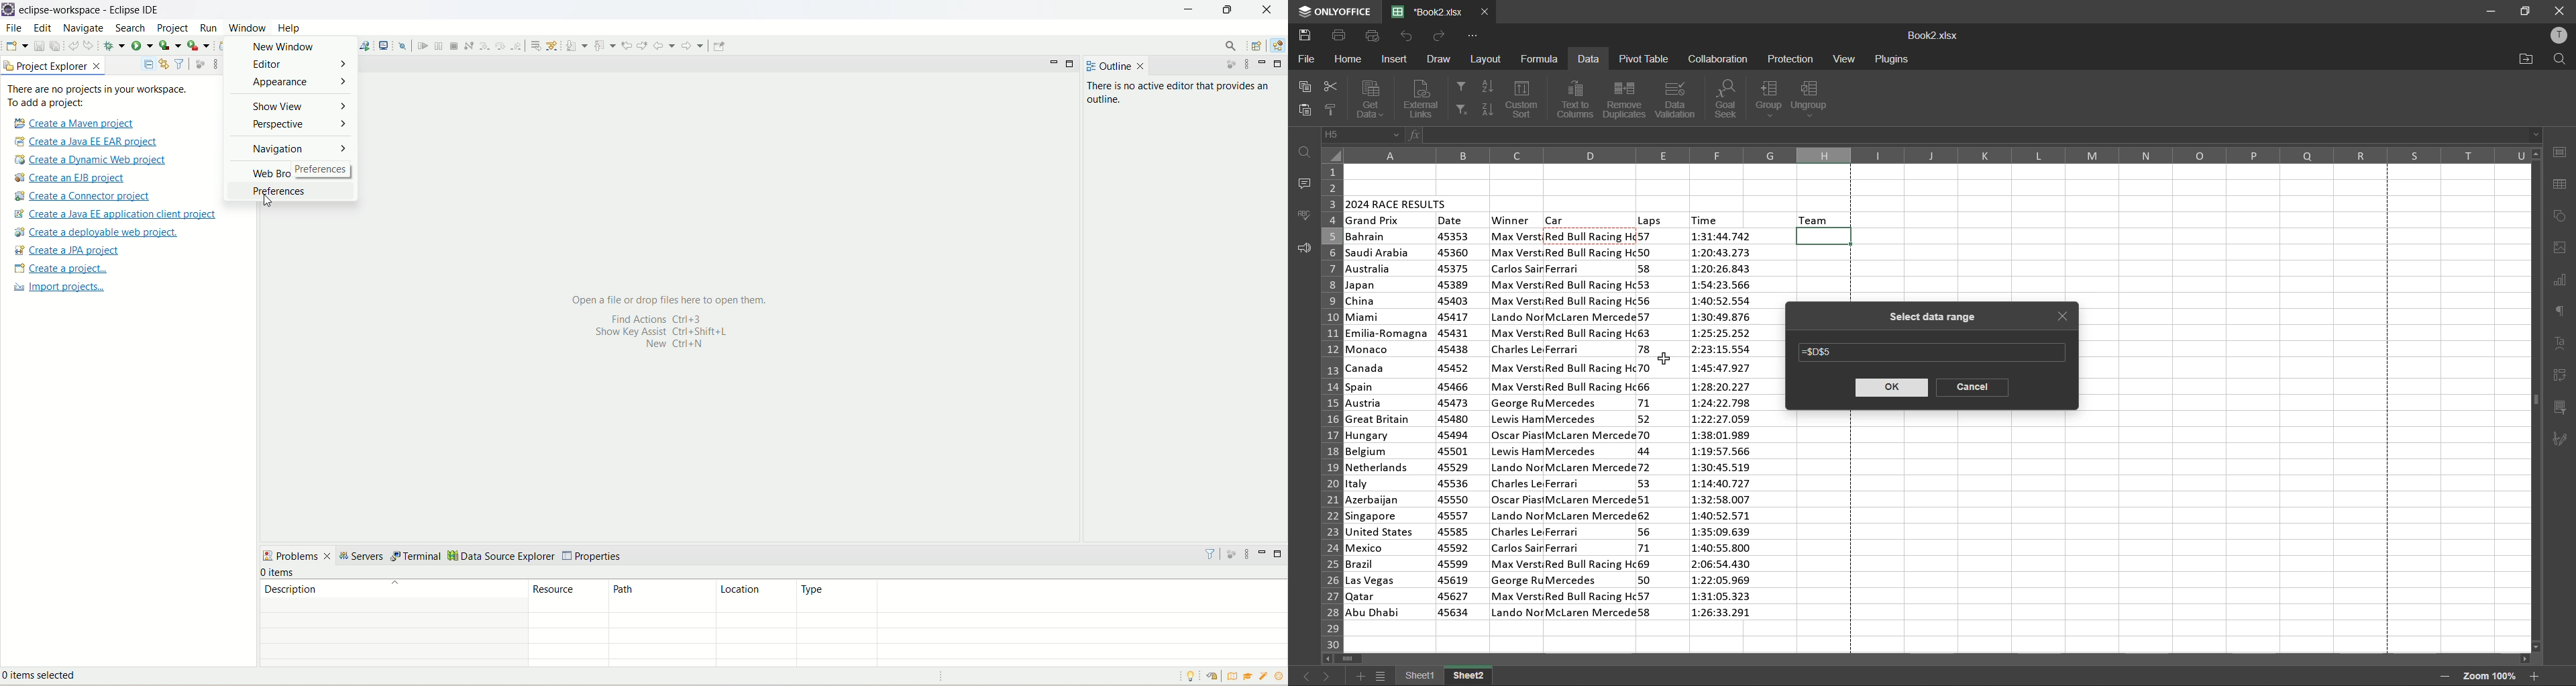  What do you see at coordinates (1517, 424) in the screenshot?
I see `winner` at bounding box center [1517, 424].